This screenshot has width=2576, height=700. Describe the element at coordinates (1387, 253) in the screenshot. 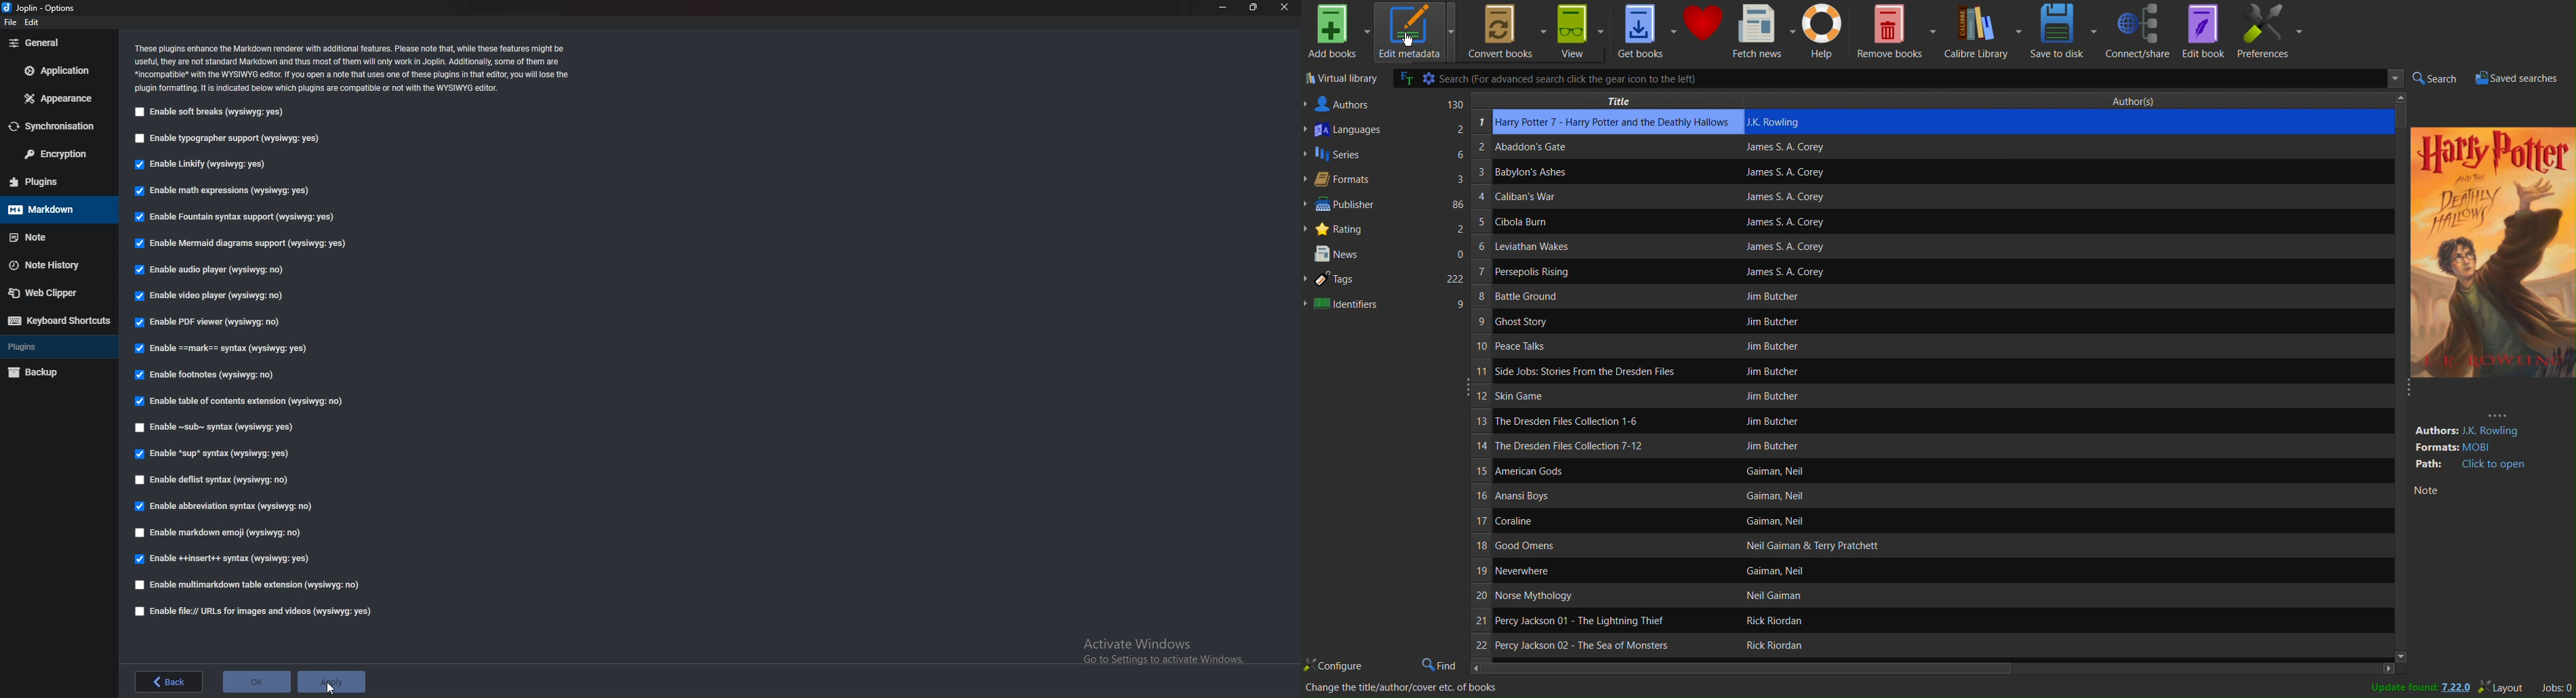

I see `News` at that location.